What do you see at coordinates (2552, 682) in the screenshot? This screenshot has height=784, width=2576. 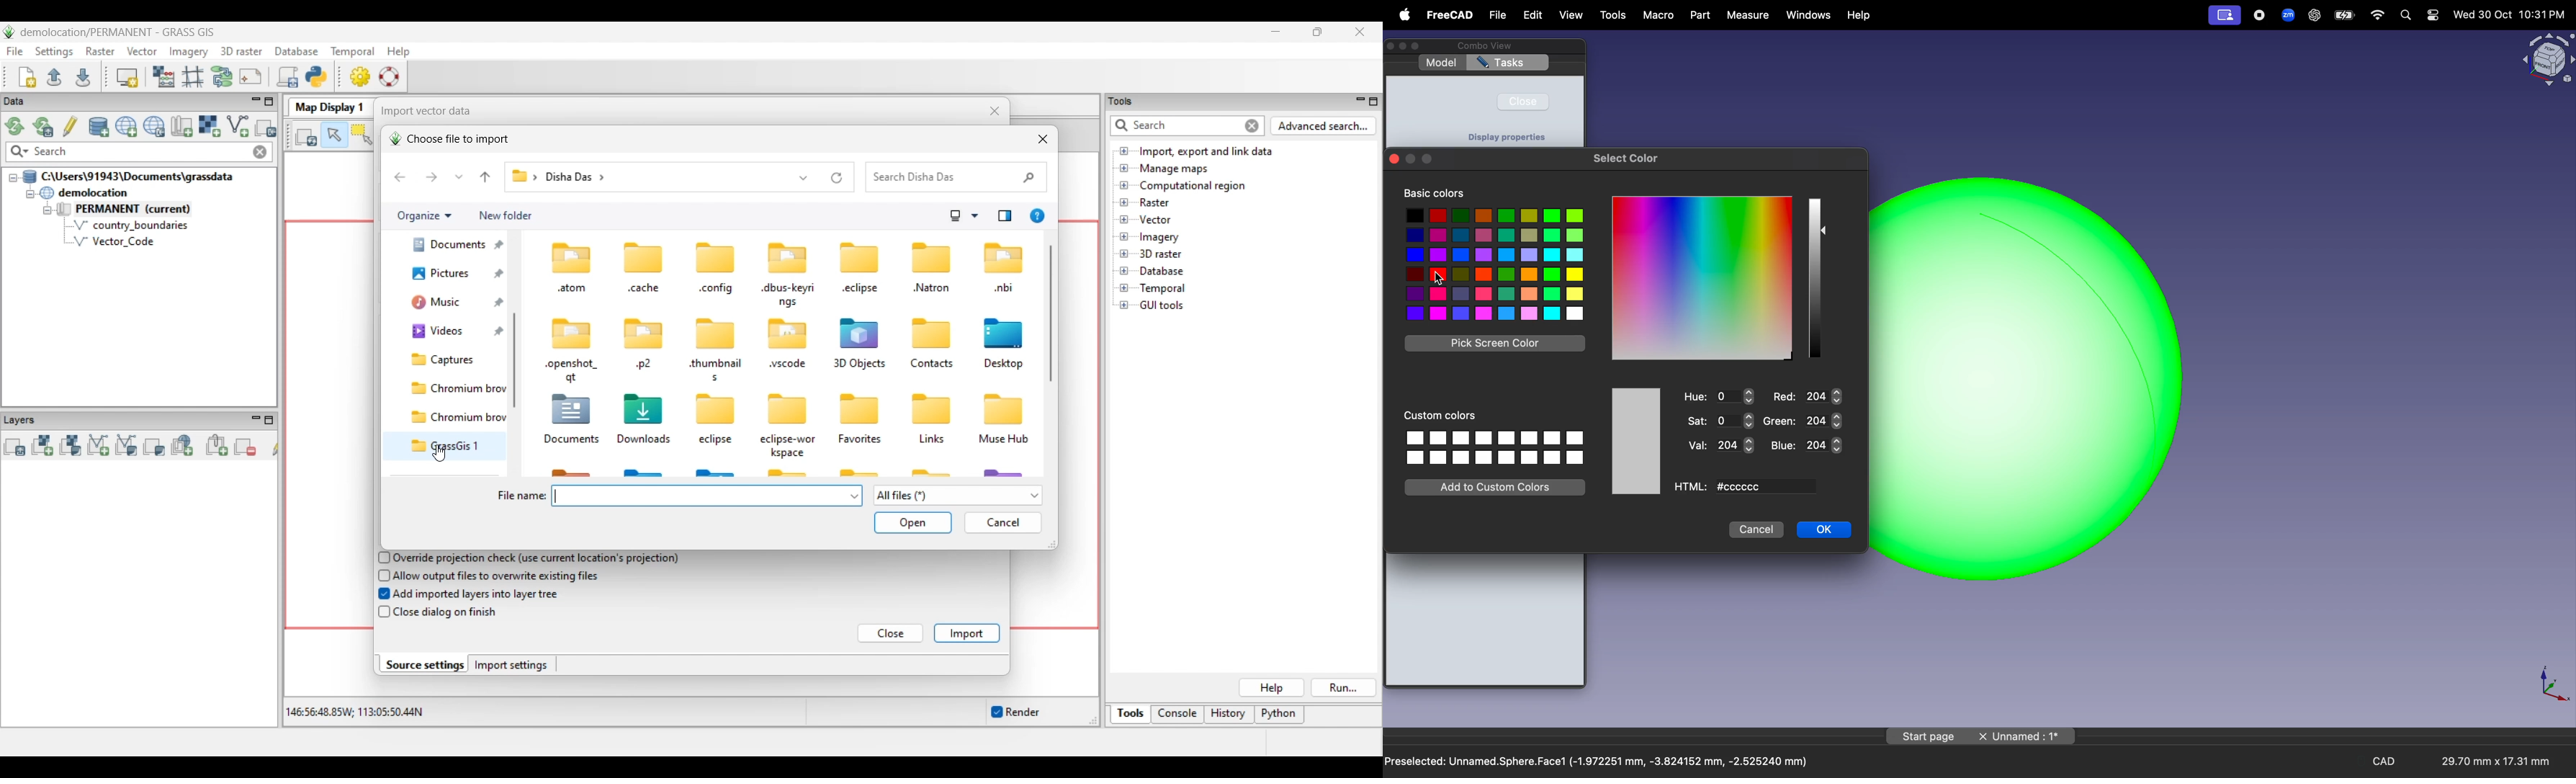 I see `axis` at bounding box center [2552, 682].